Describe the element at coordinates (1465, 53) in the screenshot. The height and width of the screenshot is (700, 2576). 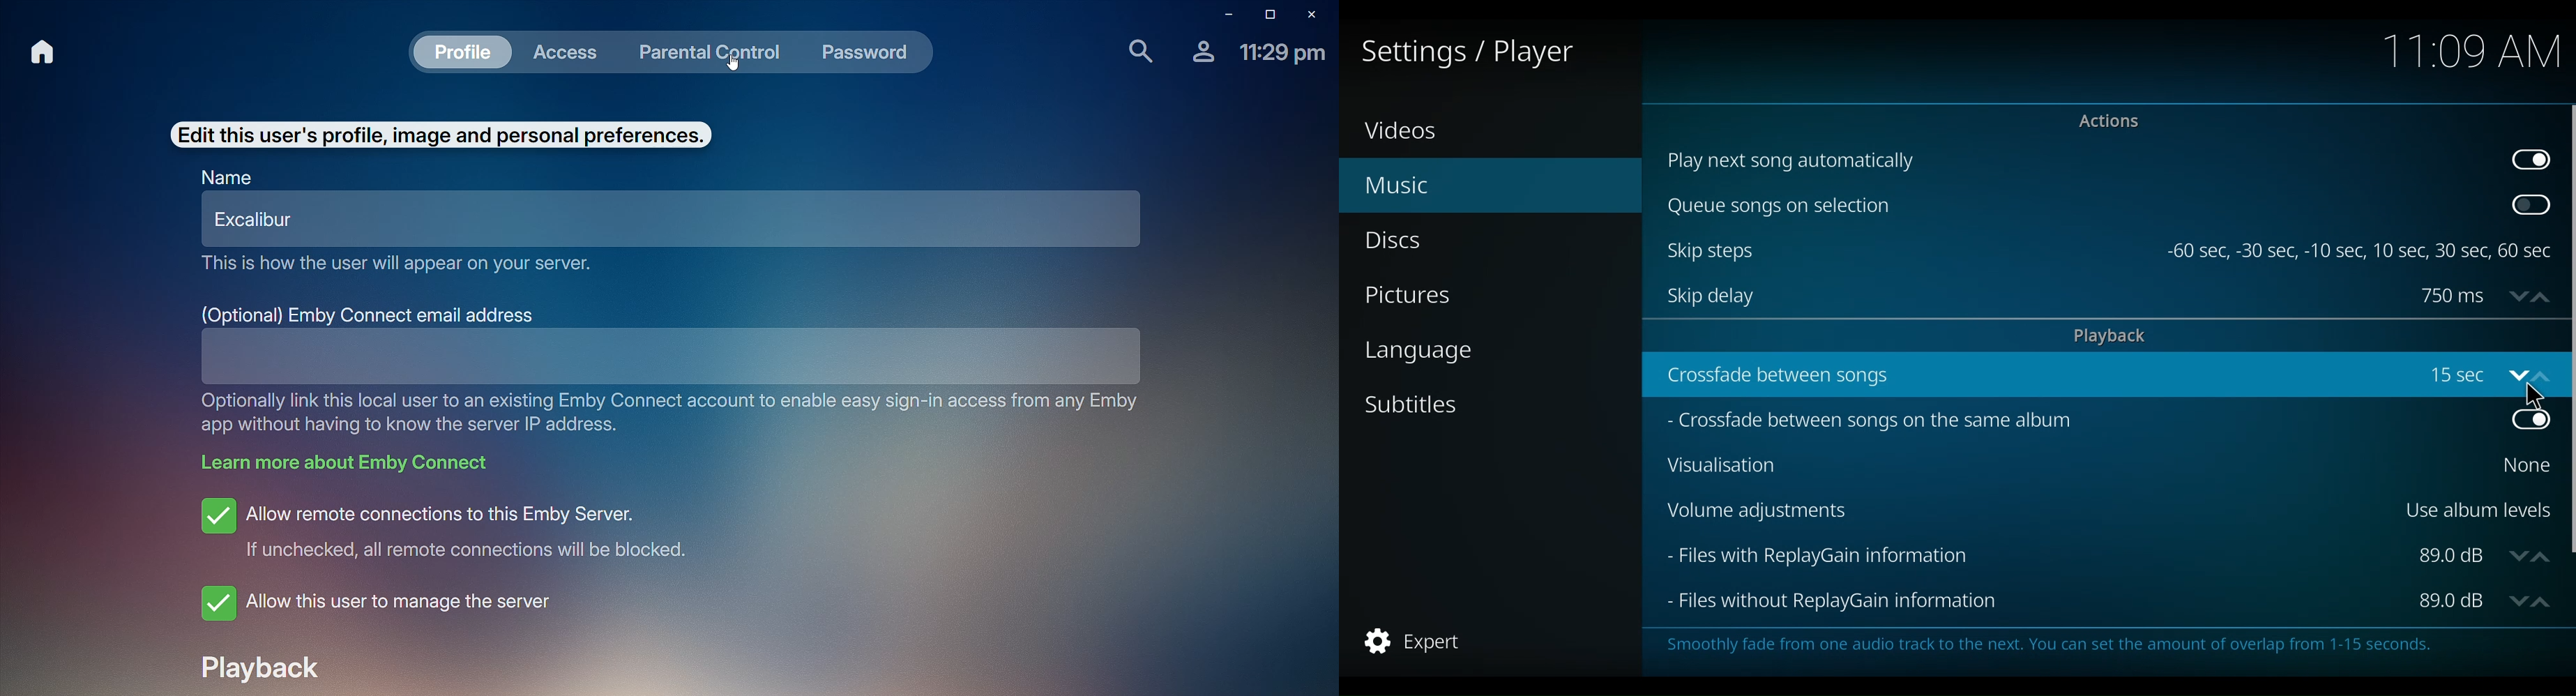
I see `Settings/Player` at that location.